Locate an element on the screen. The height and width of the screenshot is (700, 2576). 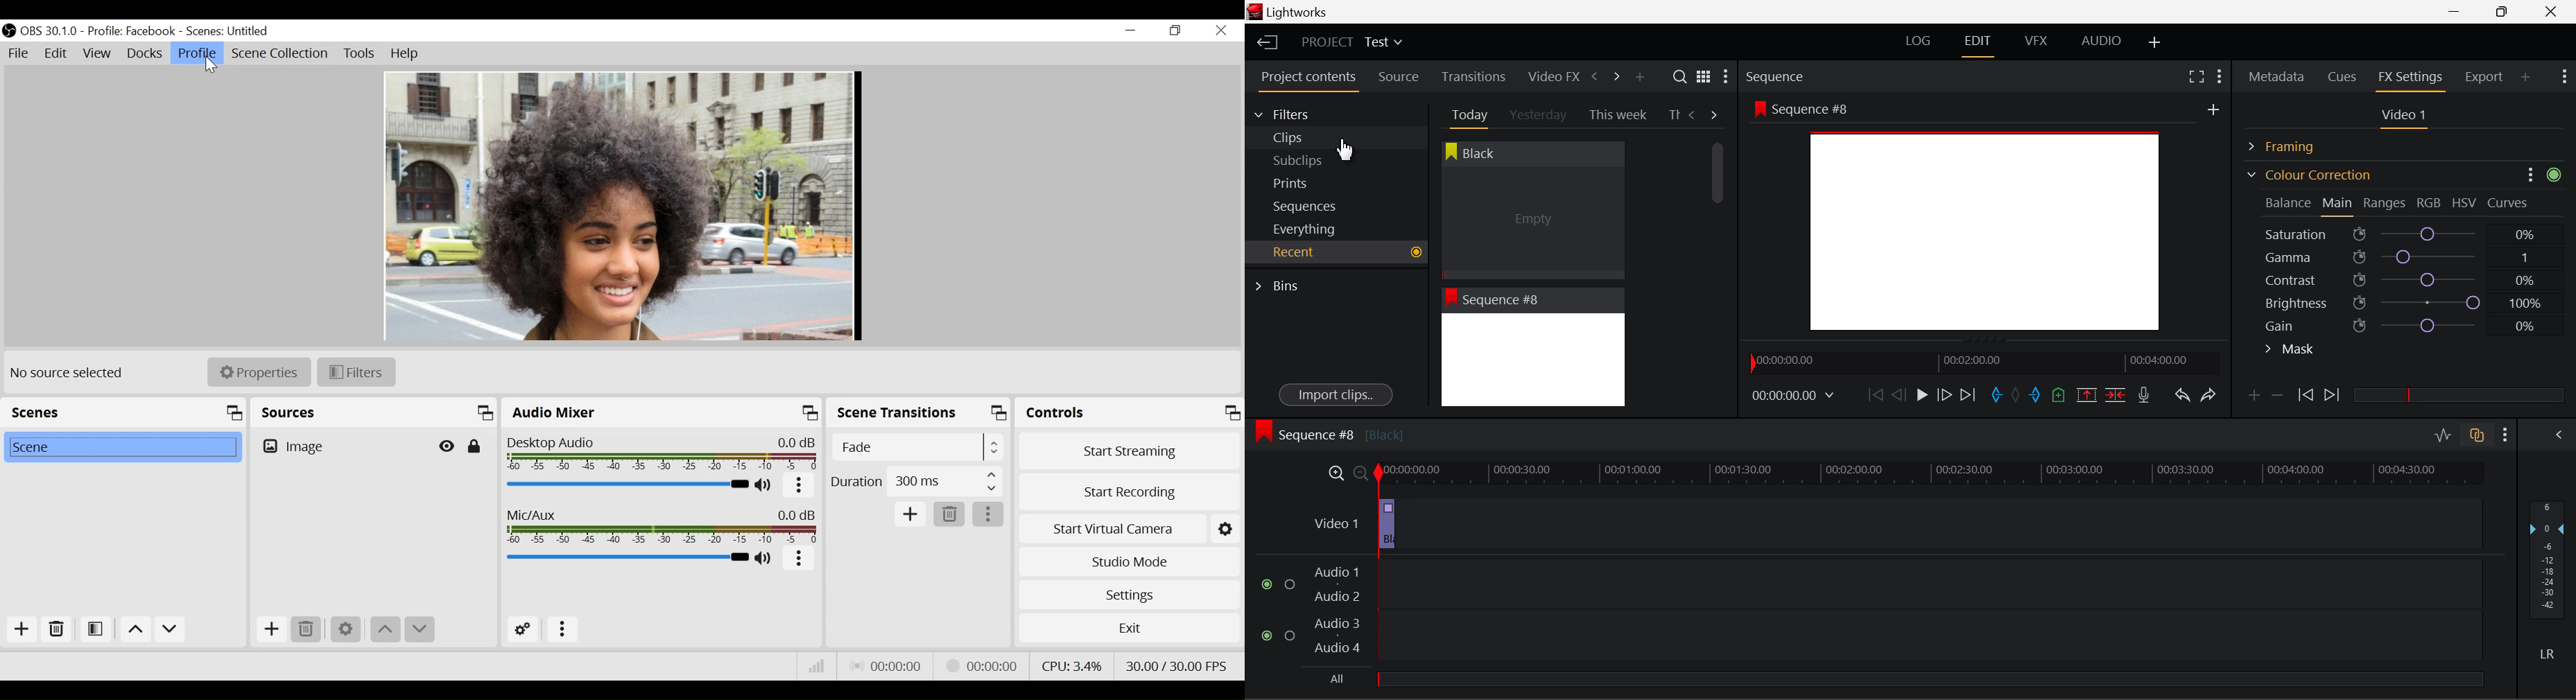
minimize is located at coordinates (1130, 32).